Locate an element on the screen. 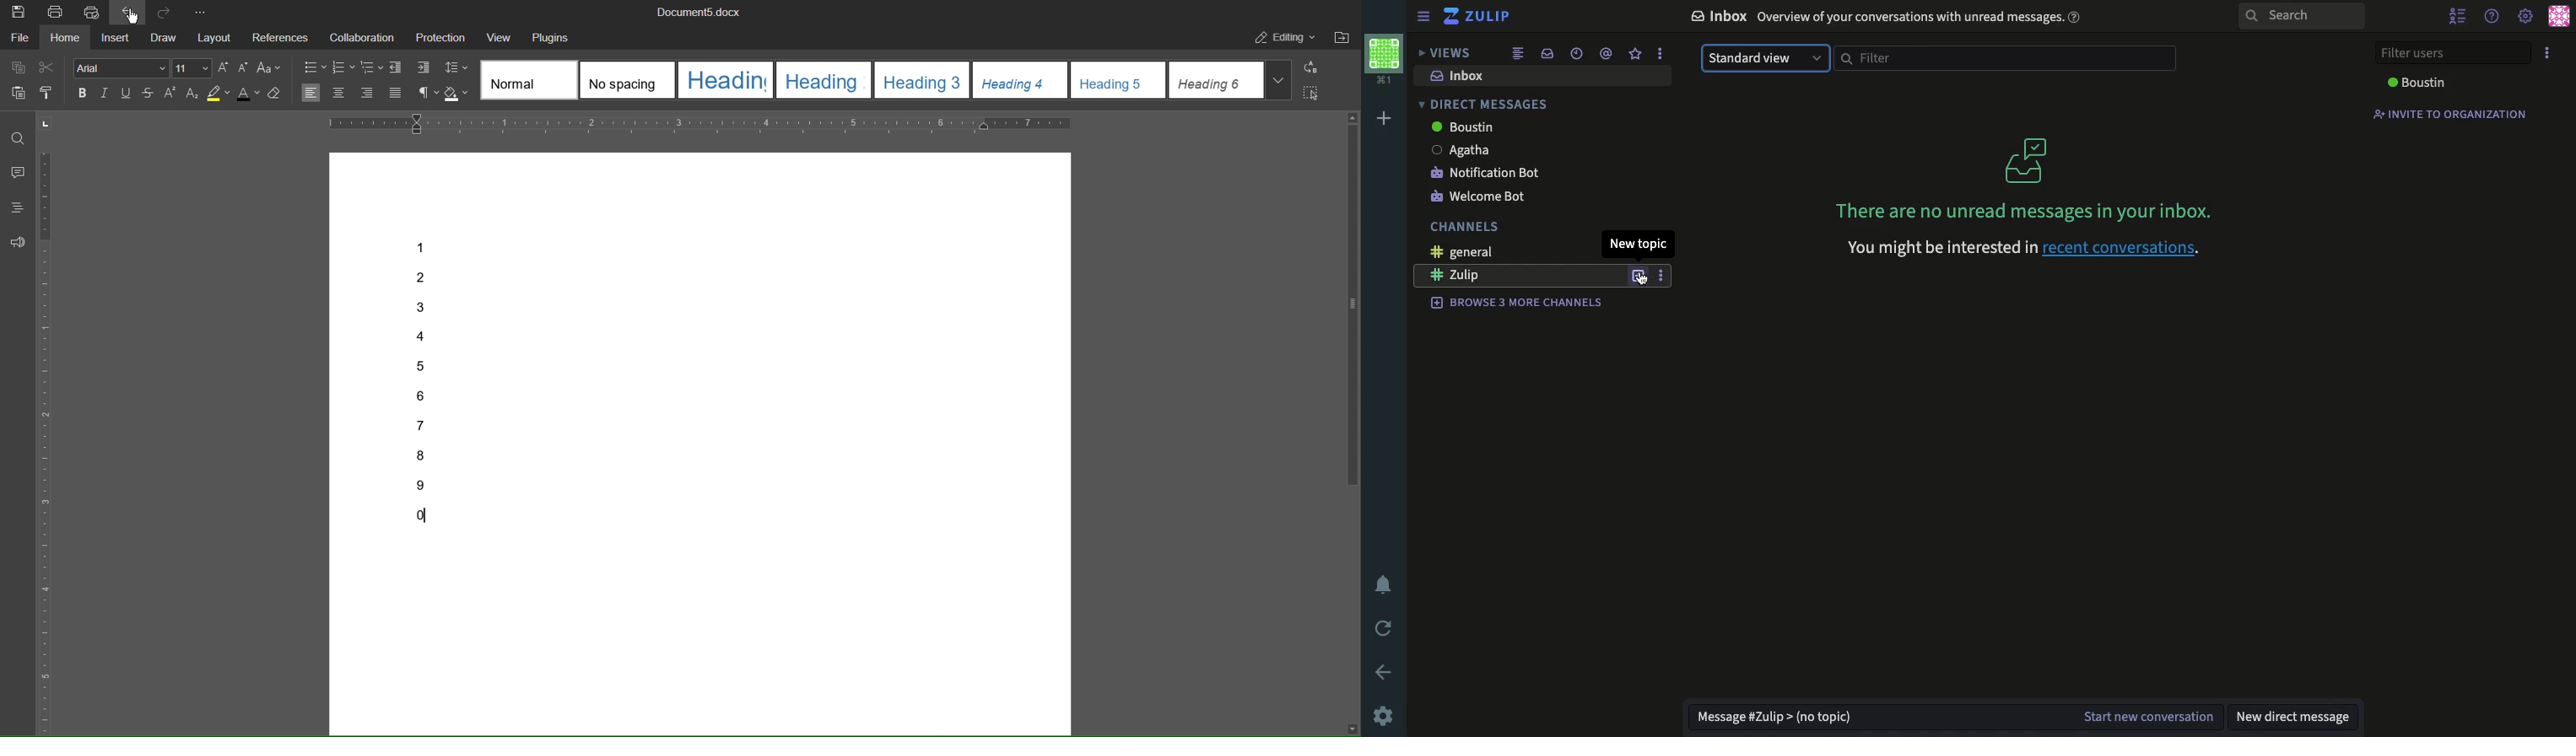  views is located at coordinates (1446, 52).